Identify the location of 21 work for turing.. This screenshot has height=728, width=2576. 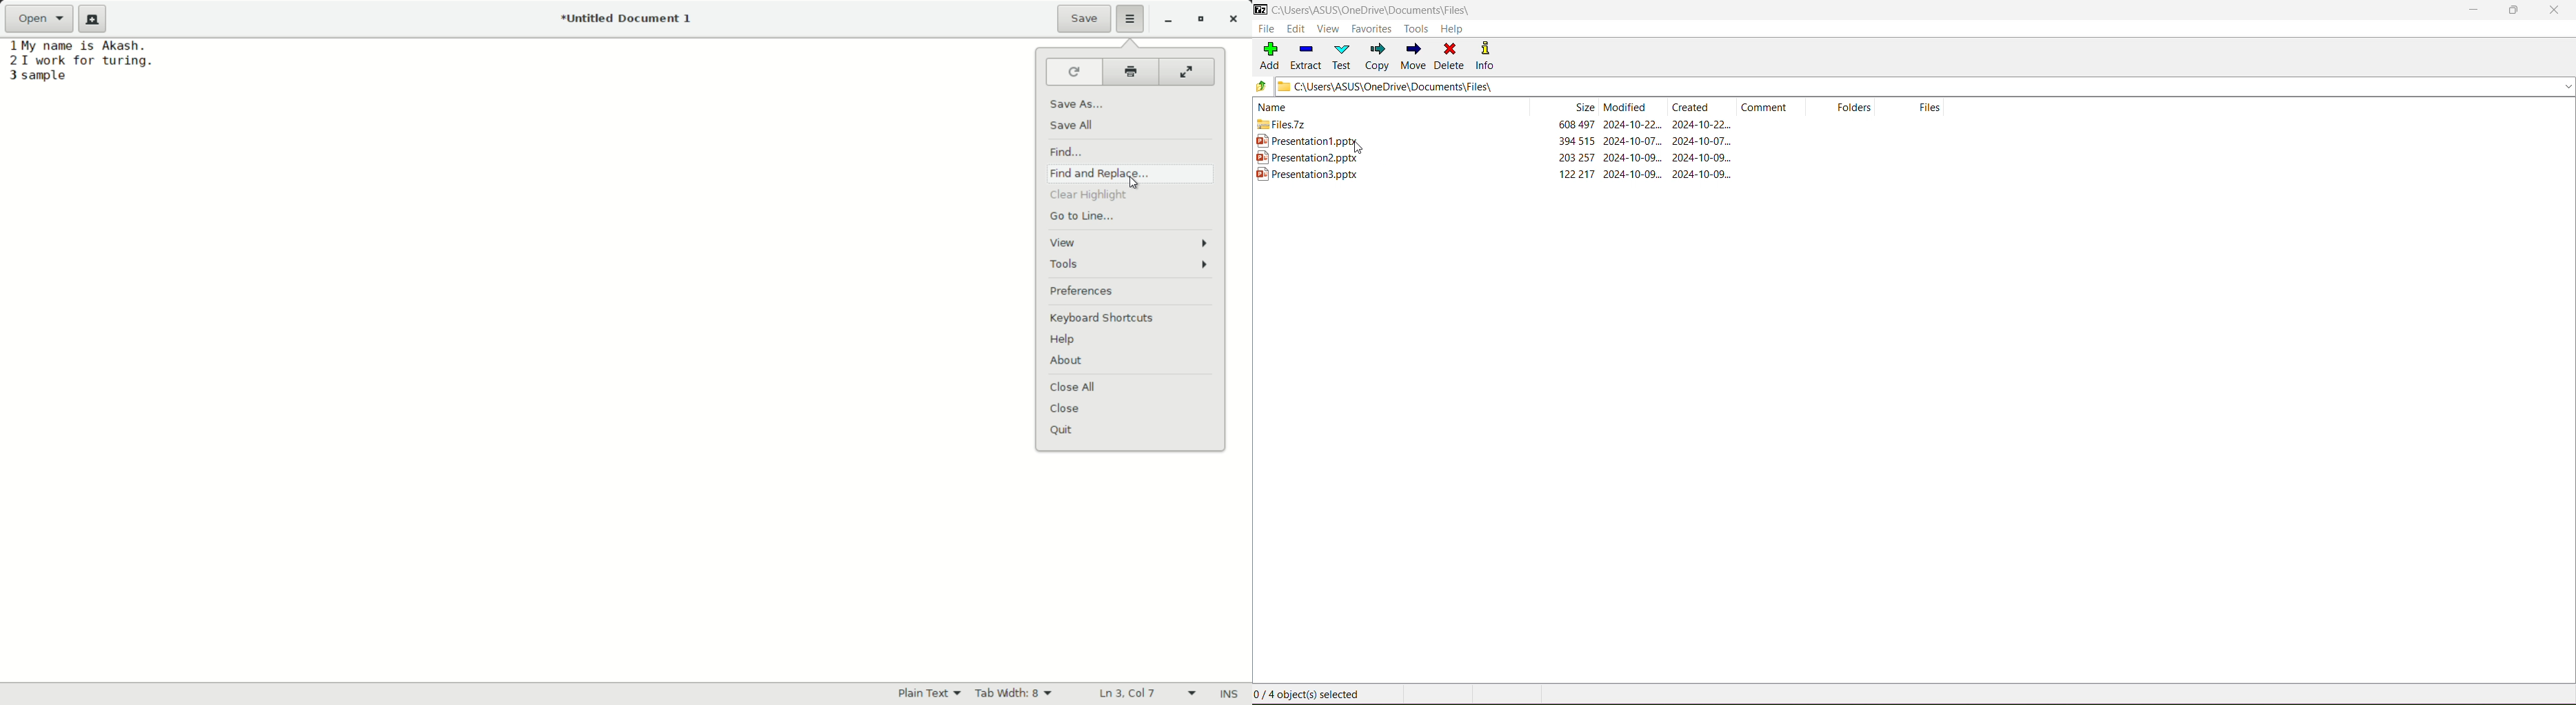
(80, 61).